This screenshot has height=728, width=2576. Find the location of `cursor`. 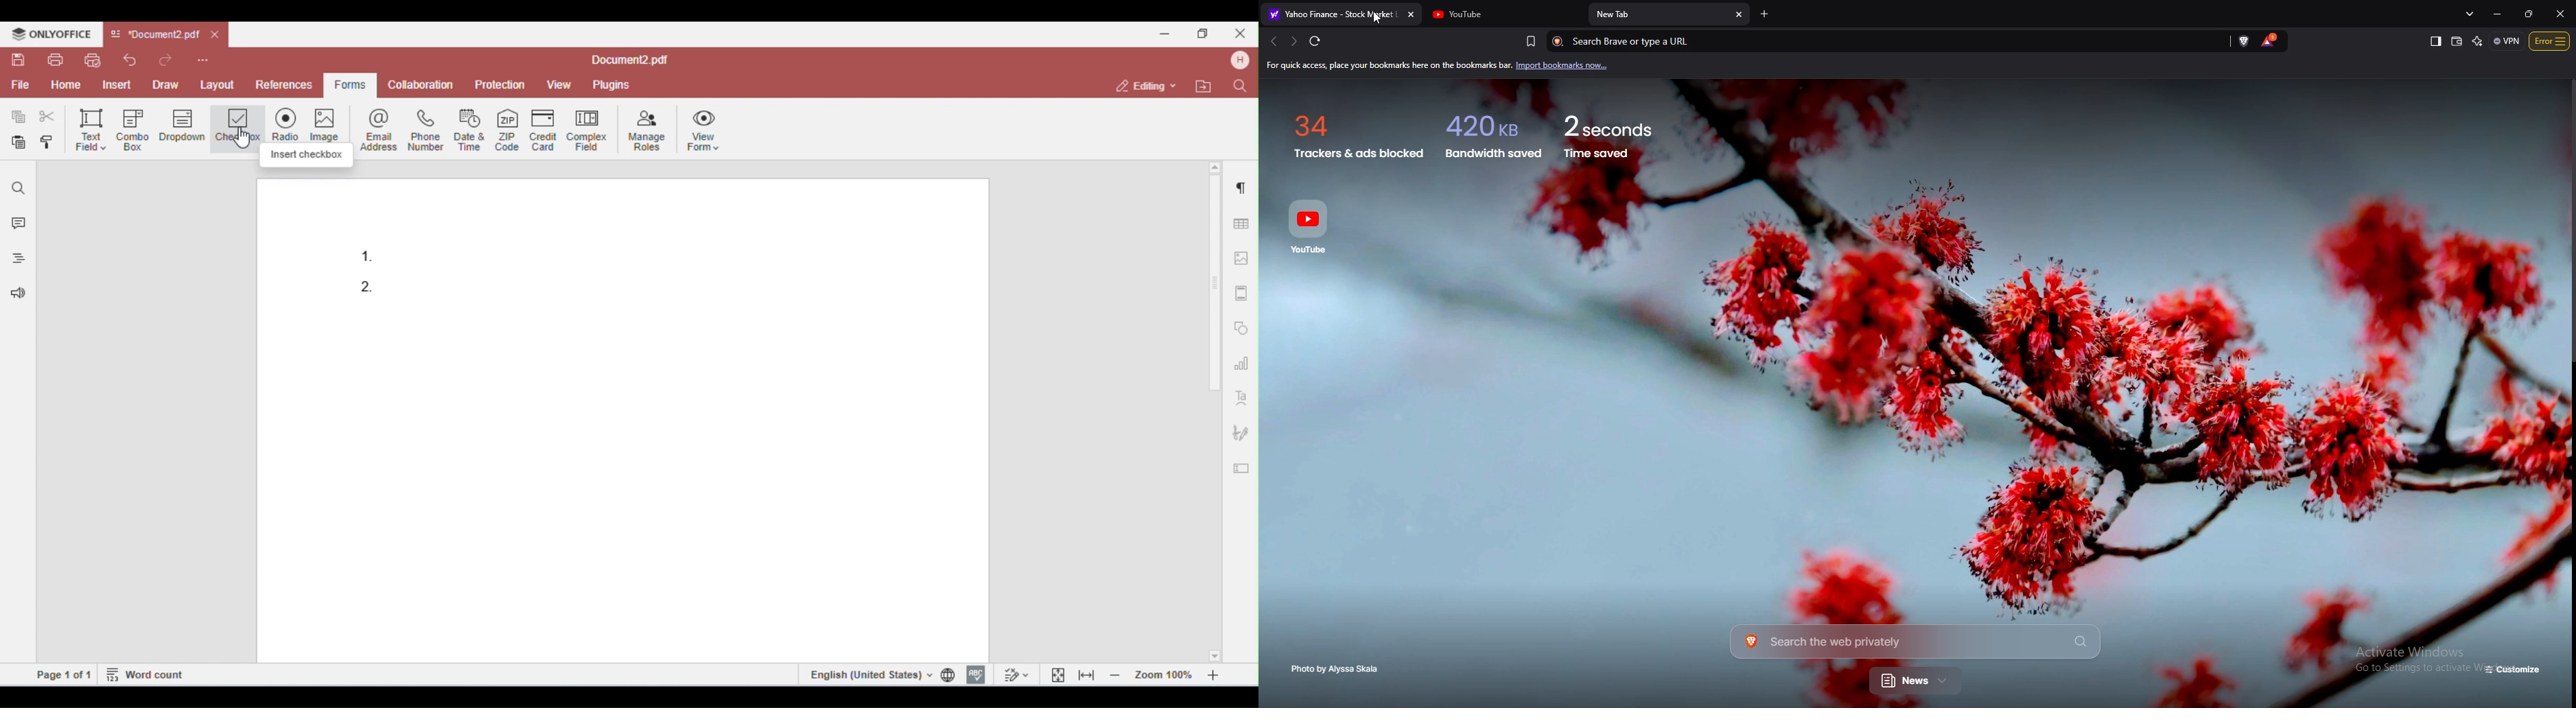

cursor is located at coordinates (1377, 19).